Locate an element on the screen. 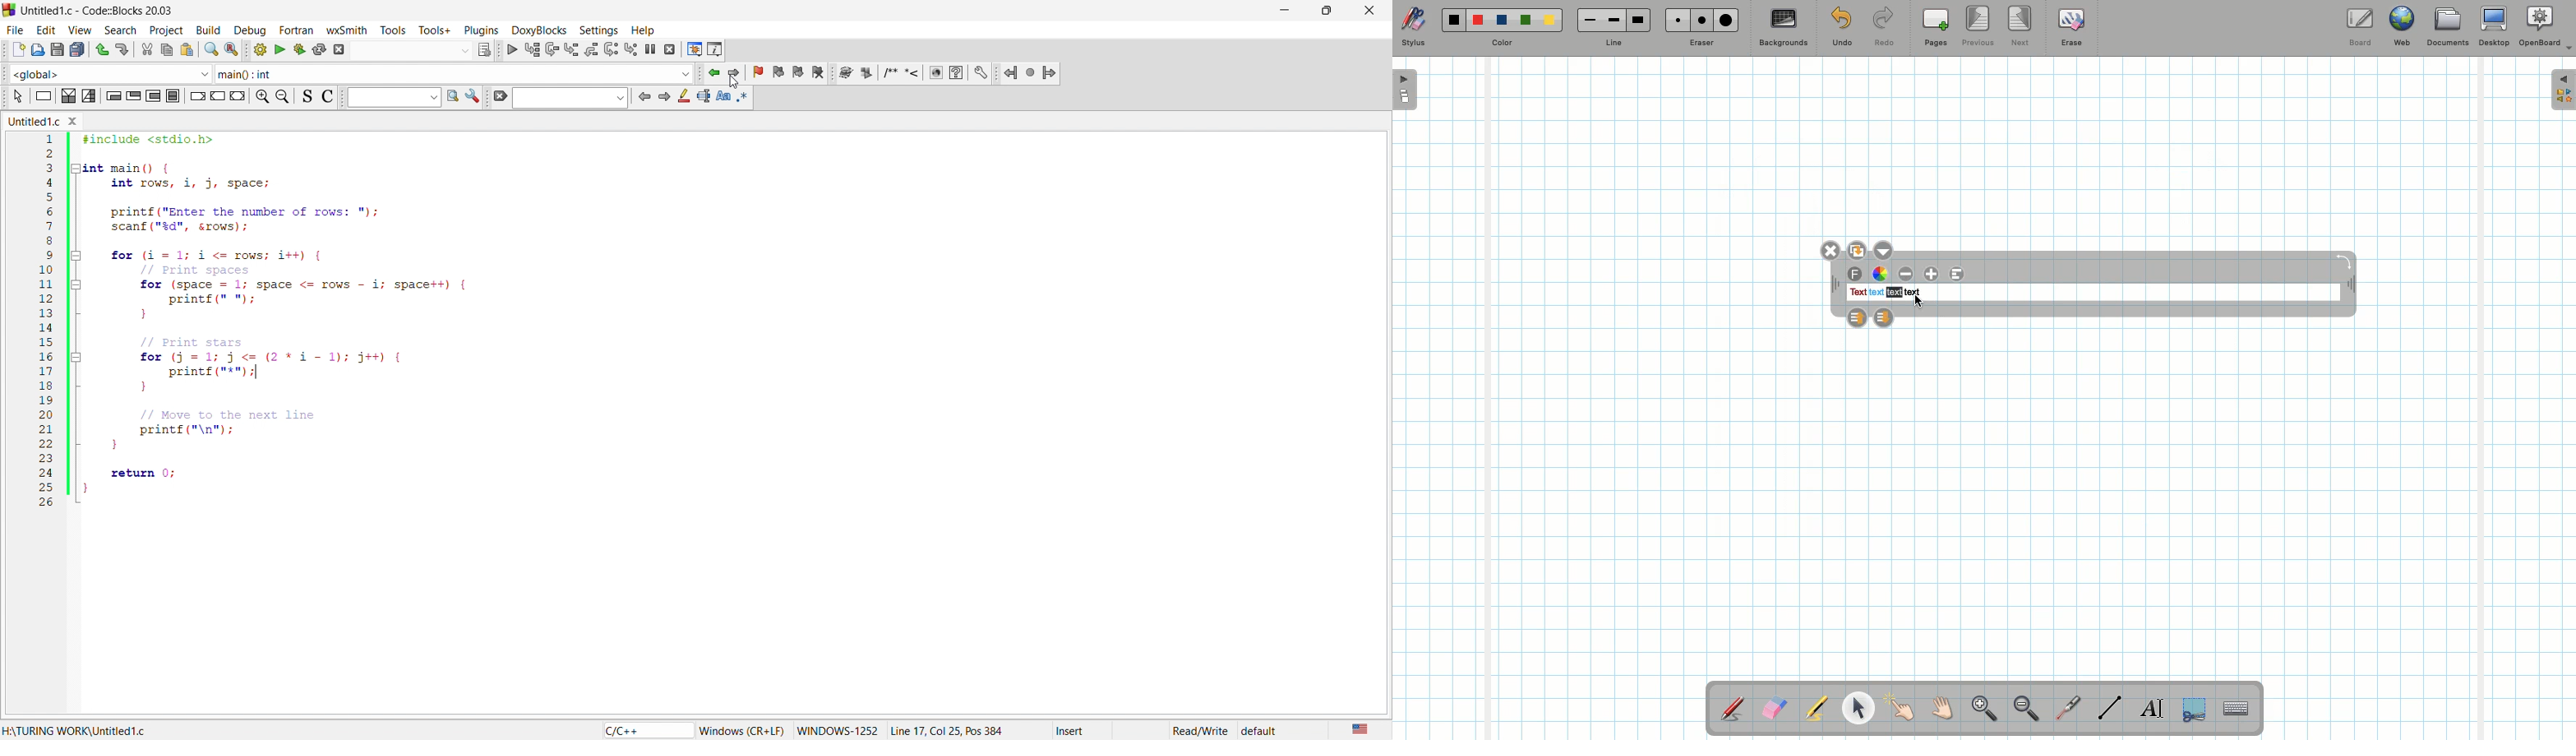  plugins is located at coordinates (482, 28).